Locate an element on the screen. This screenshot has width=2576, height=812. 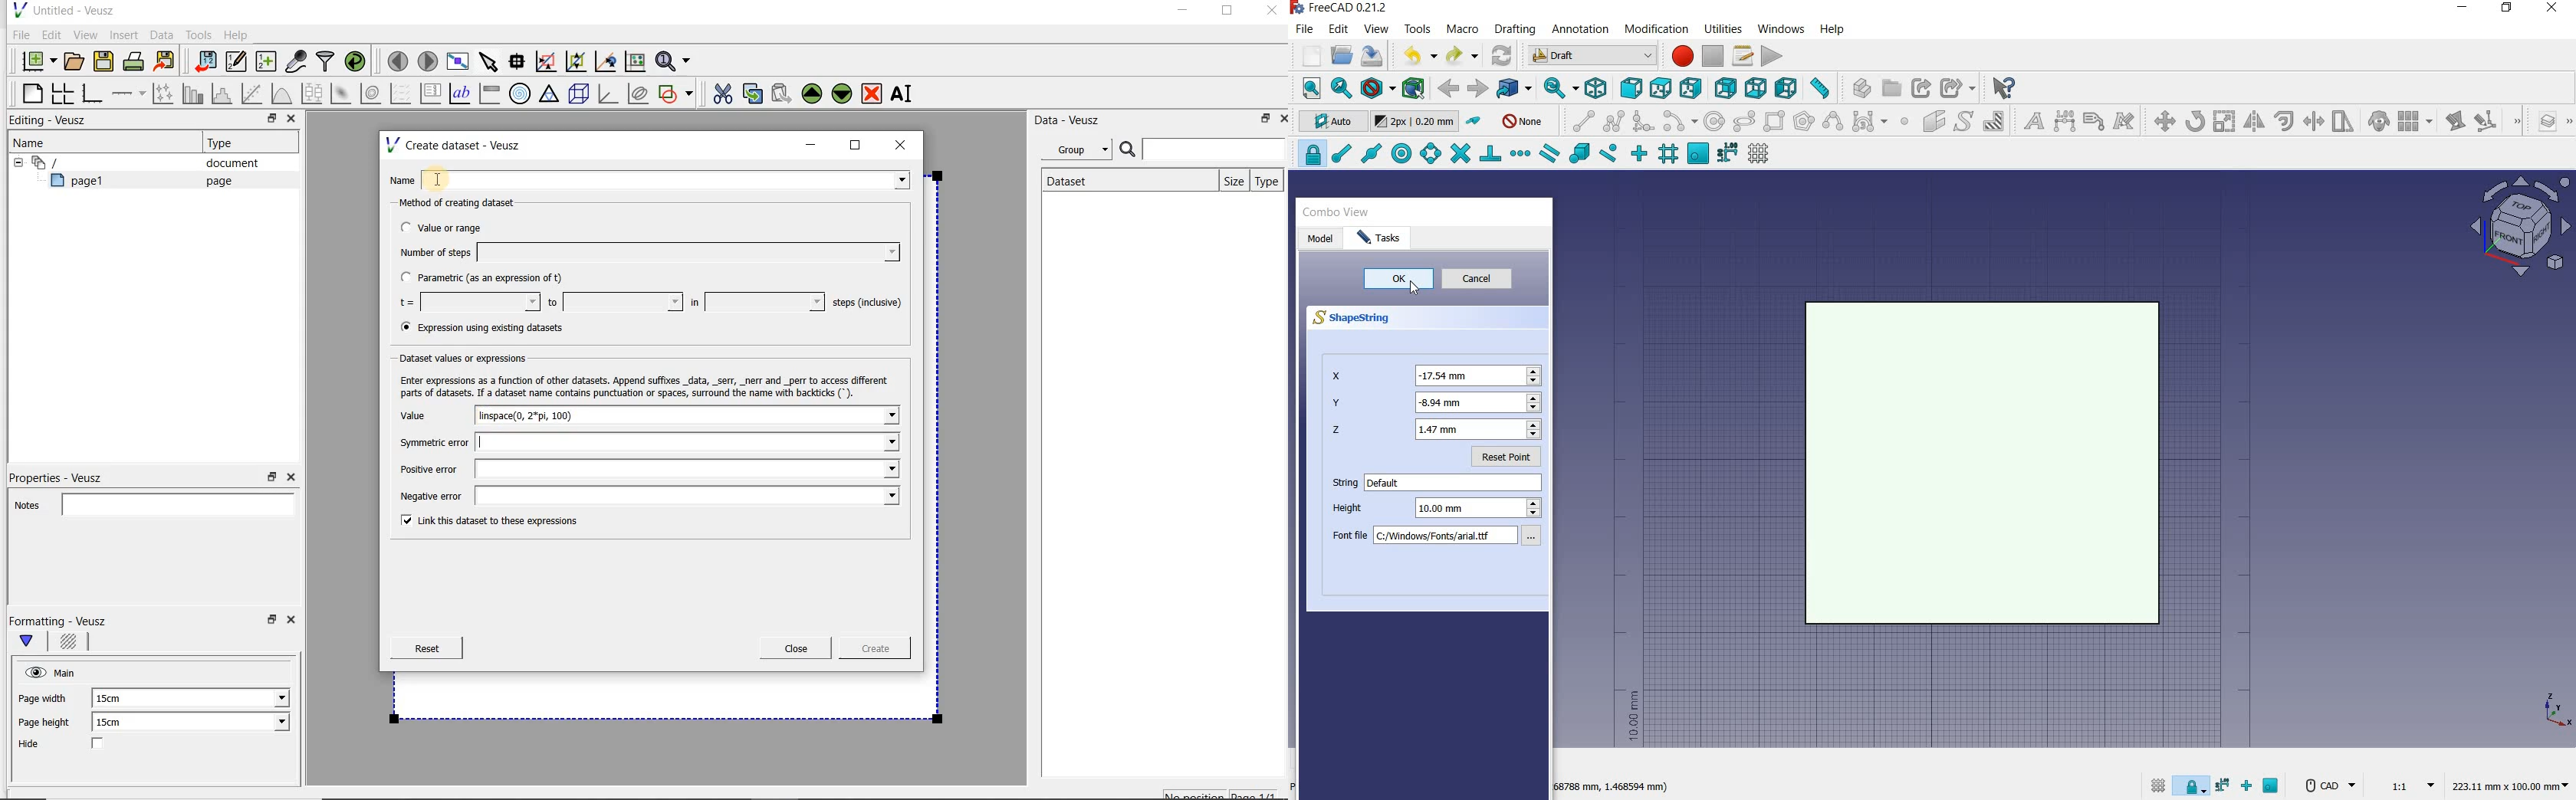
change default style for new objects is located at coordinates (1417, 123).